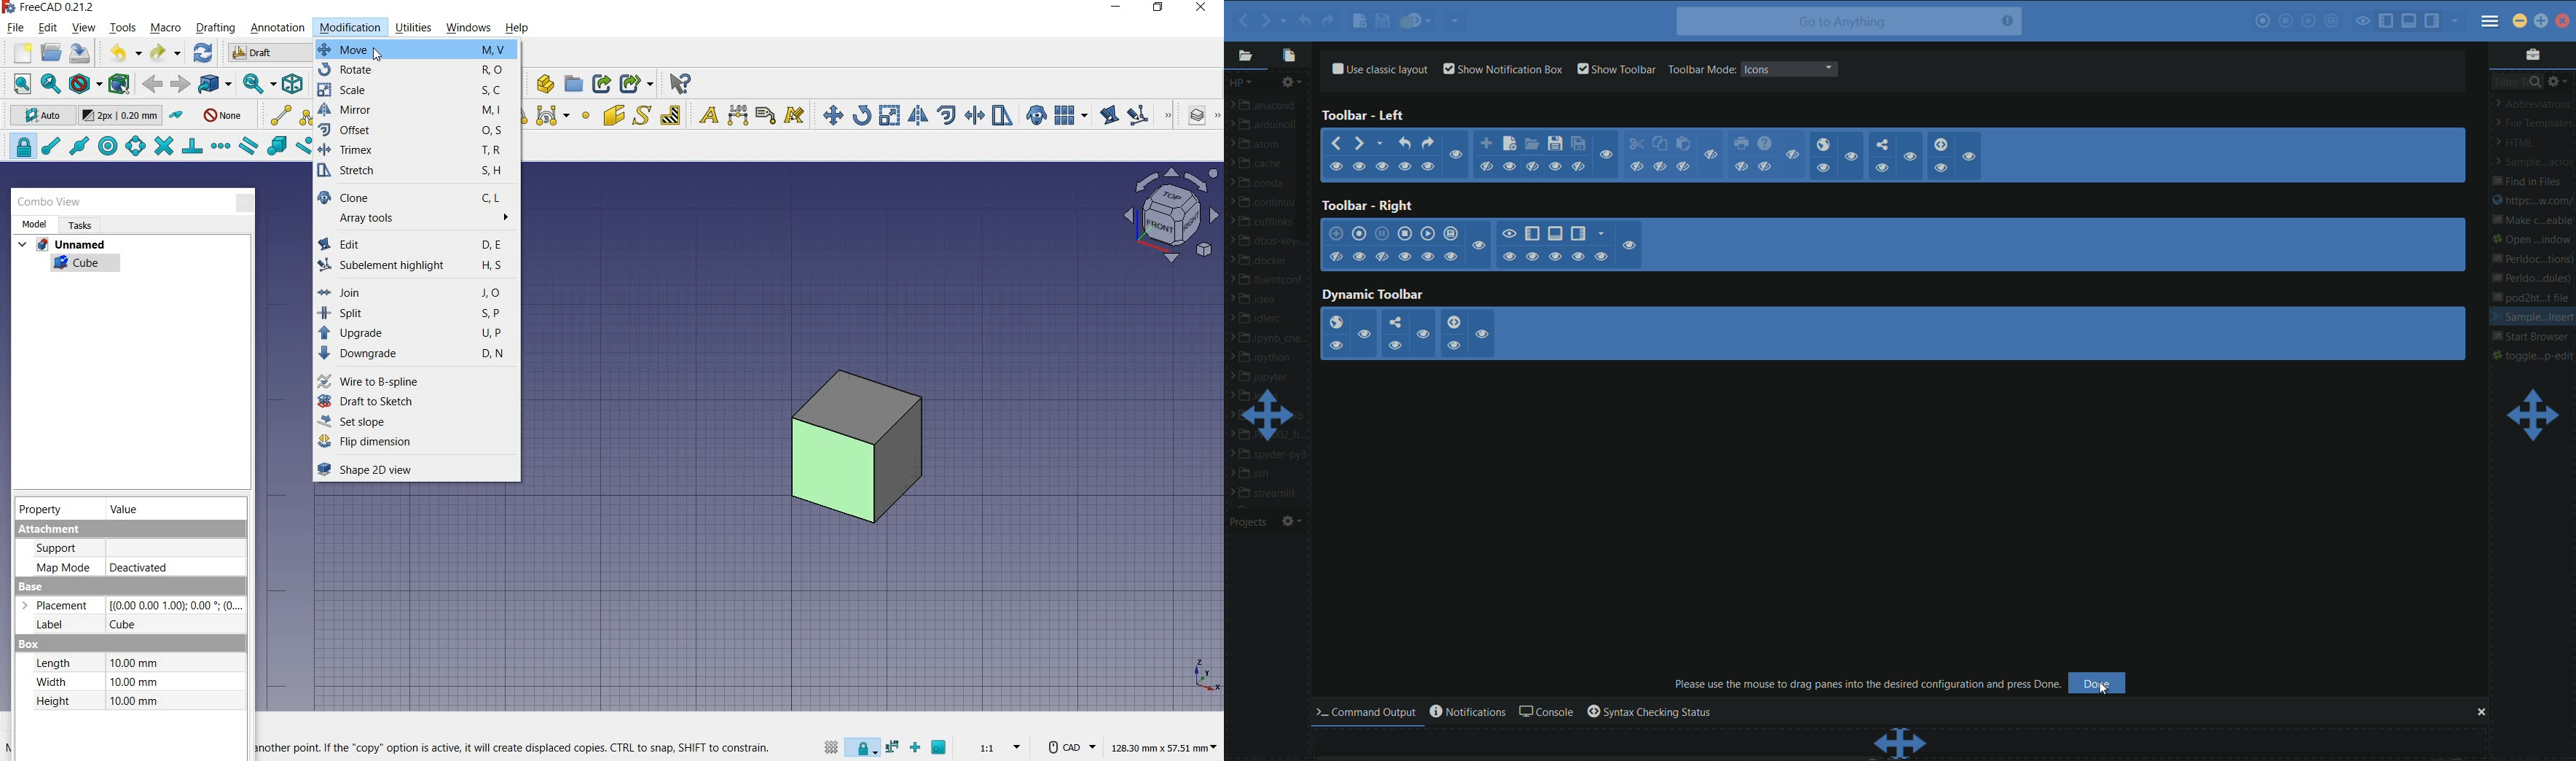  What do you see at coordinates (415, 50) in the screenshot?
I see `move` at bounding box center [415, 50].